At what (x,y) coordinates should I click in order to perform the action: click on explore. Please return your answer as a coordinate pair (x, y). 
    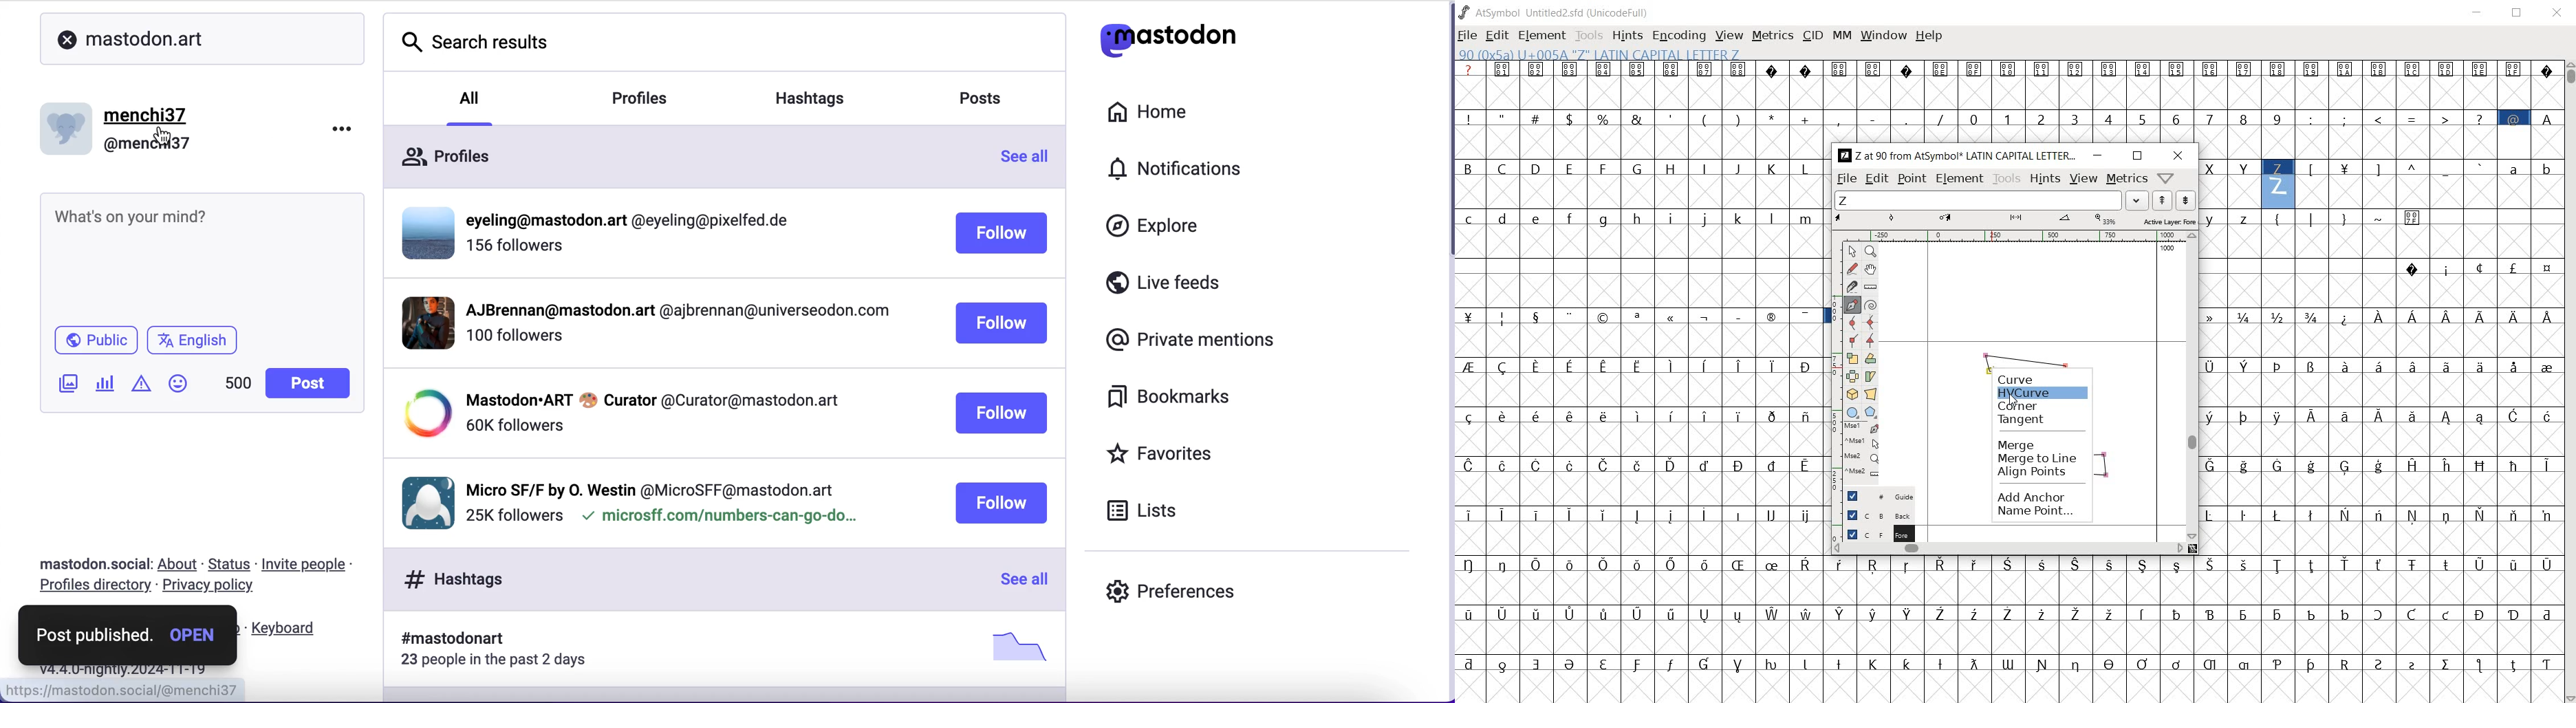
    Looking at the image, I should click on (1156, 231).